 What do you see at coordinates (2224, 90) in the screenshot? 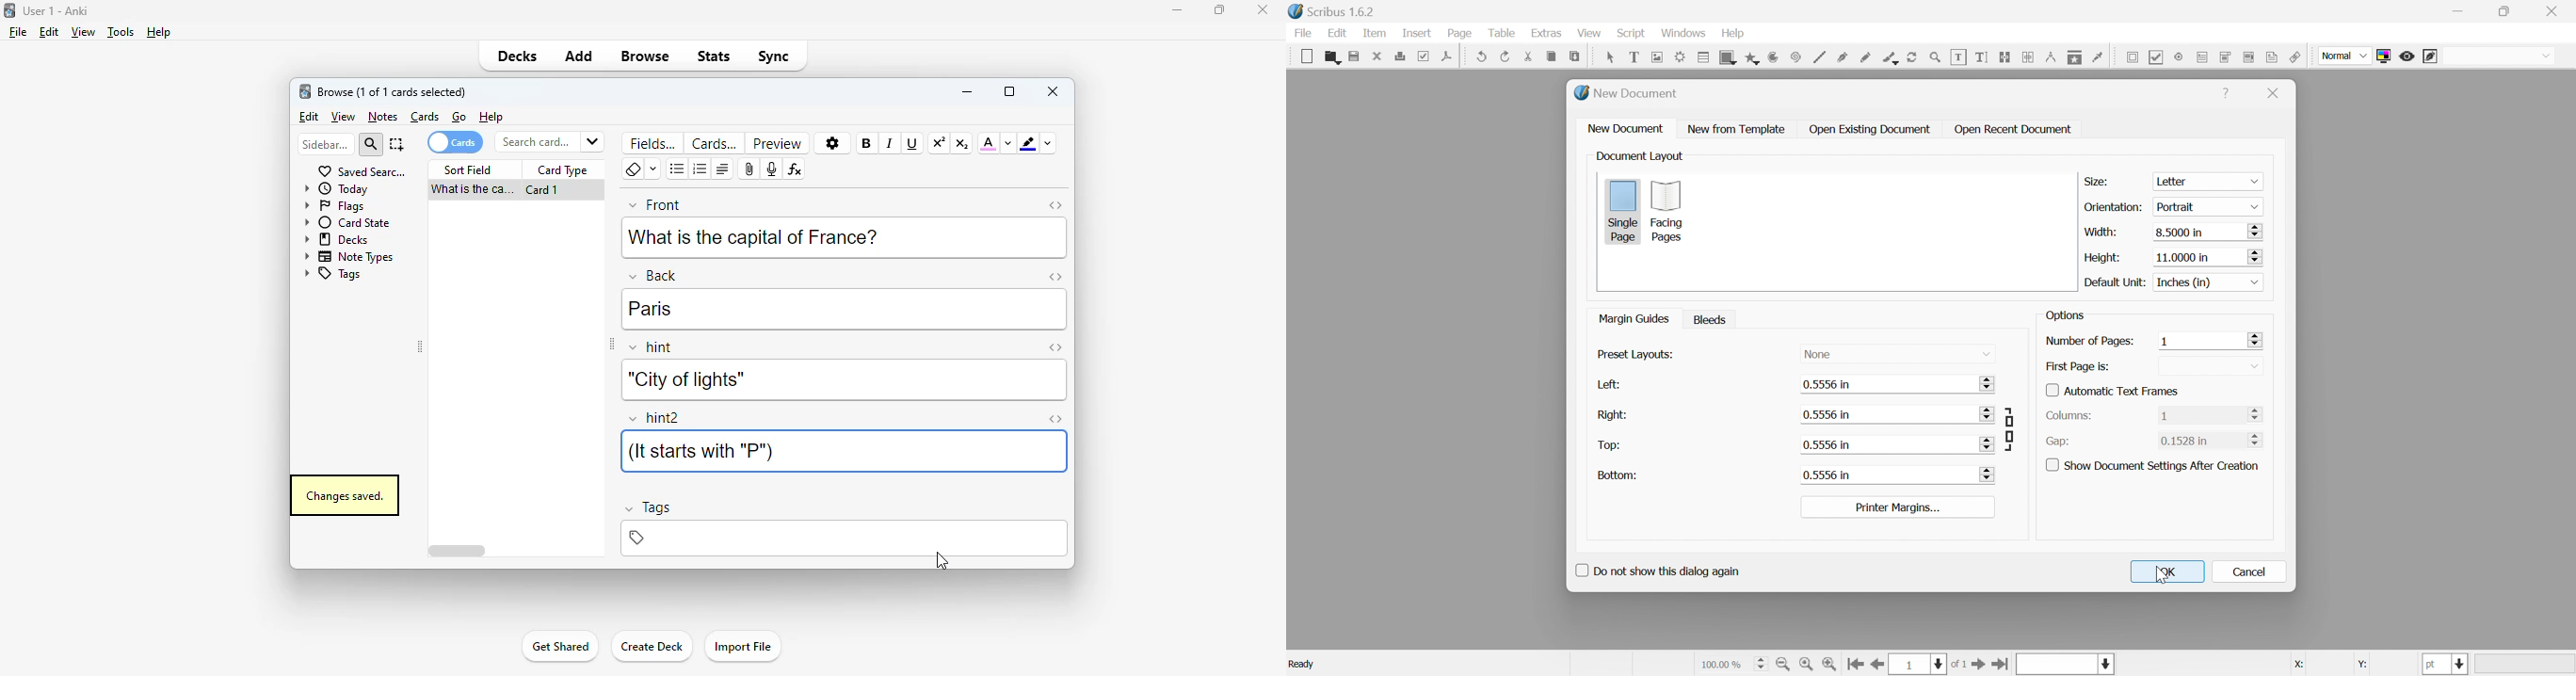
I see `` at bounding box center [2224, 90].